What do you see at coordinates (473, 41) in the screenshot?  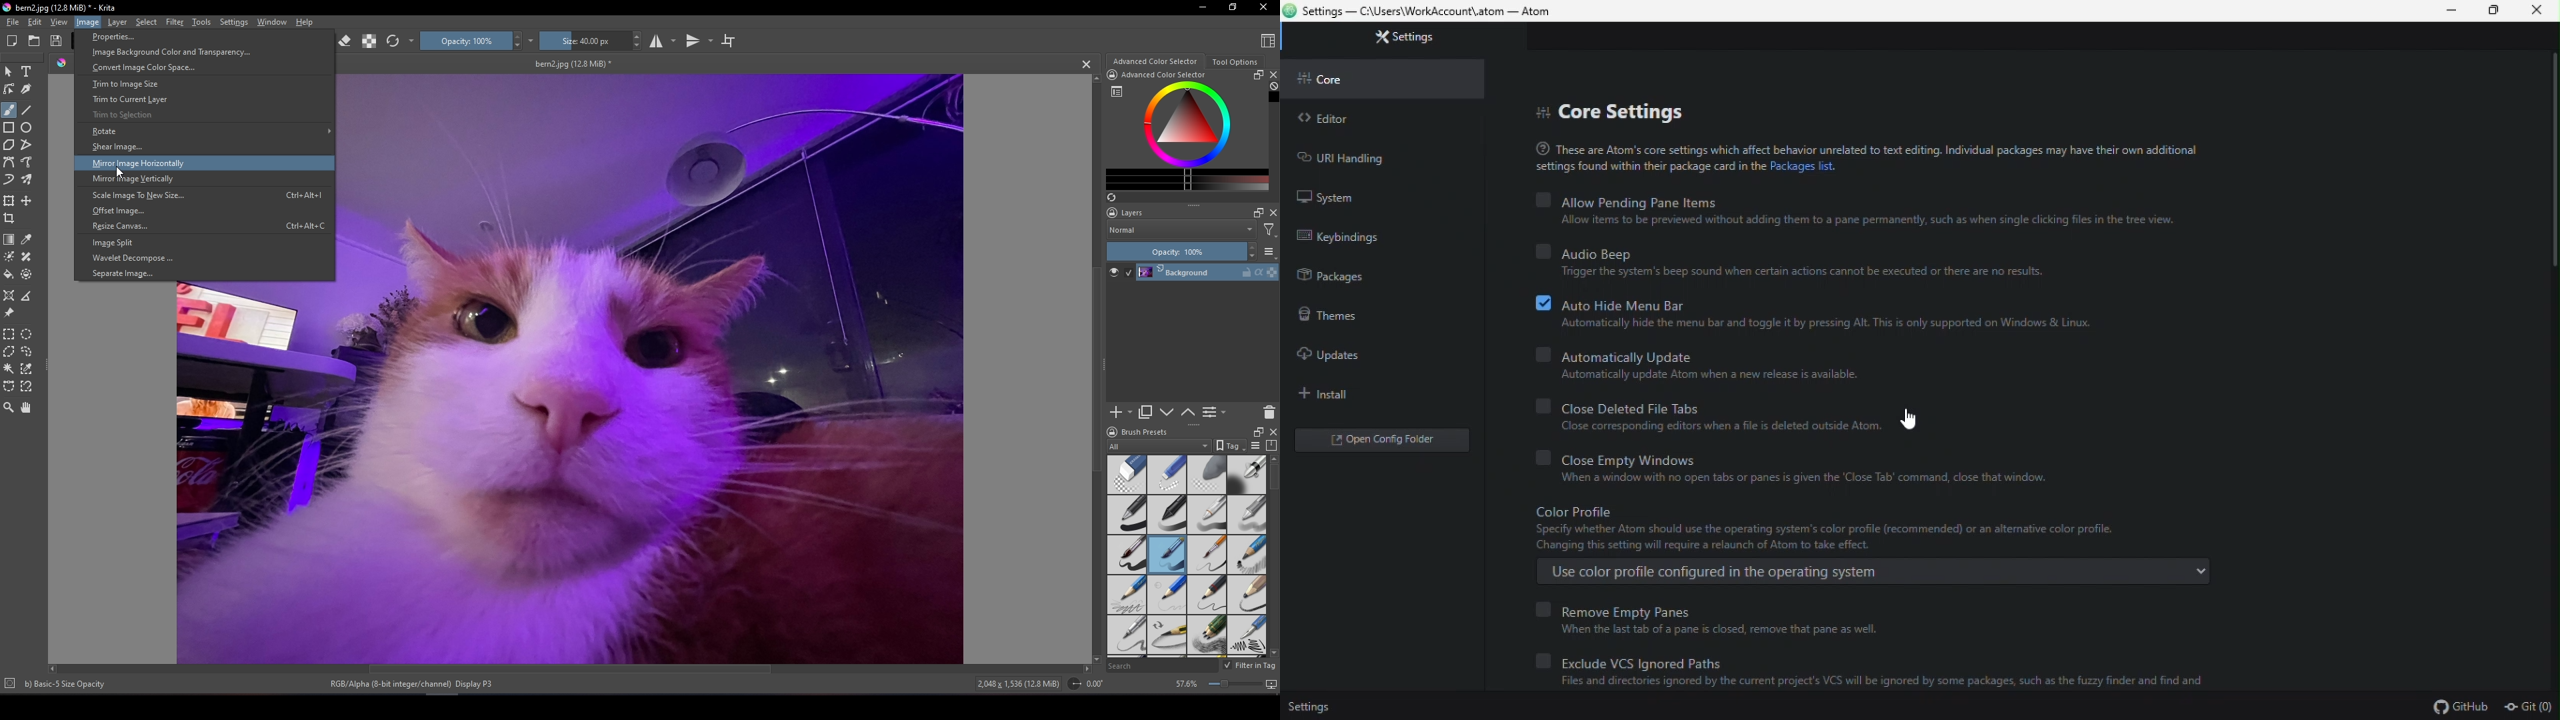 I see `Opacity` at bounding box center [473, 41].